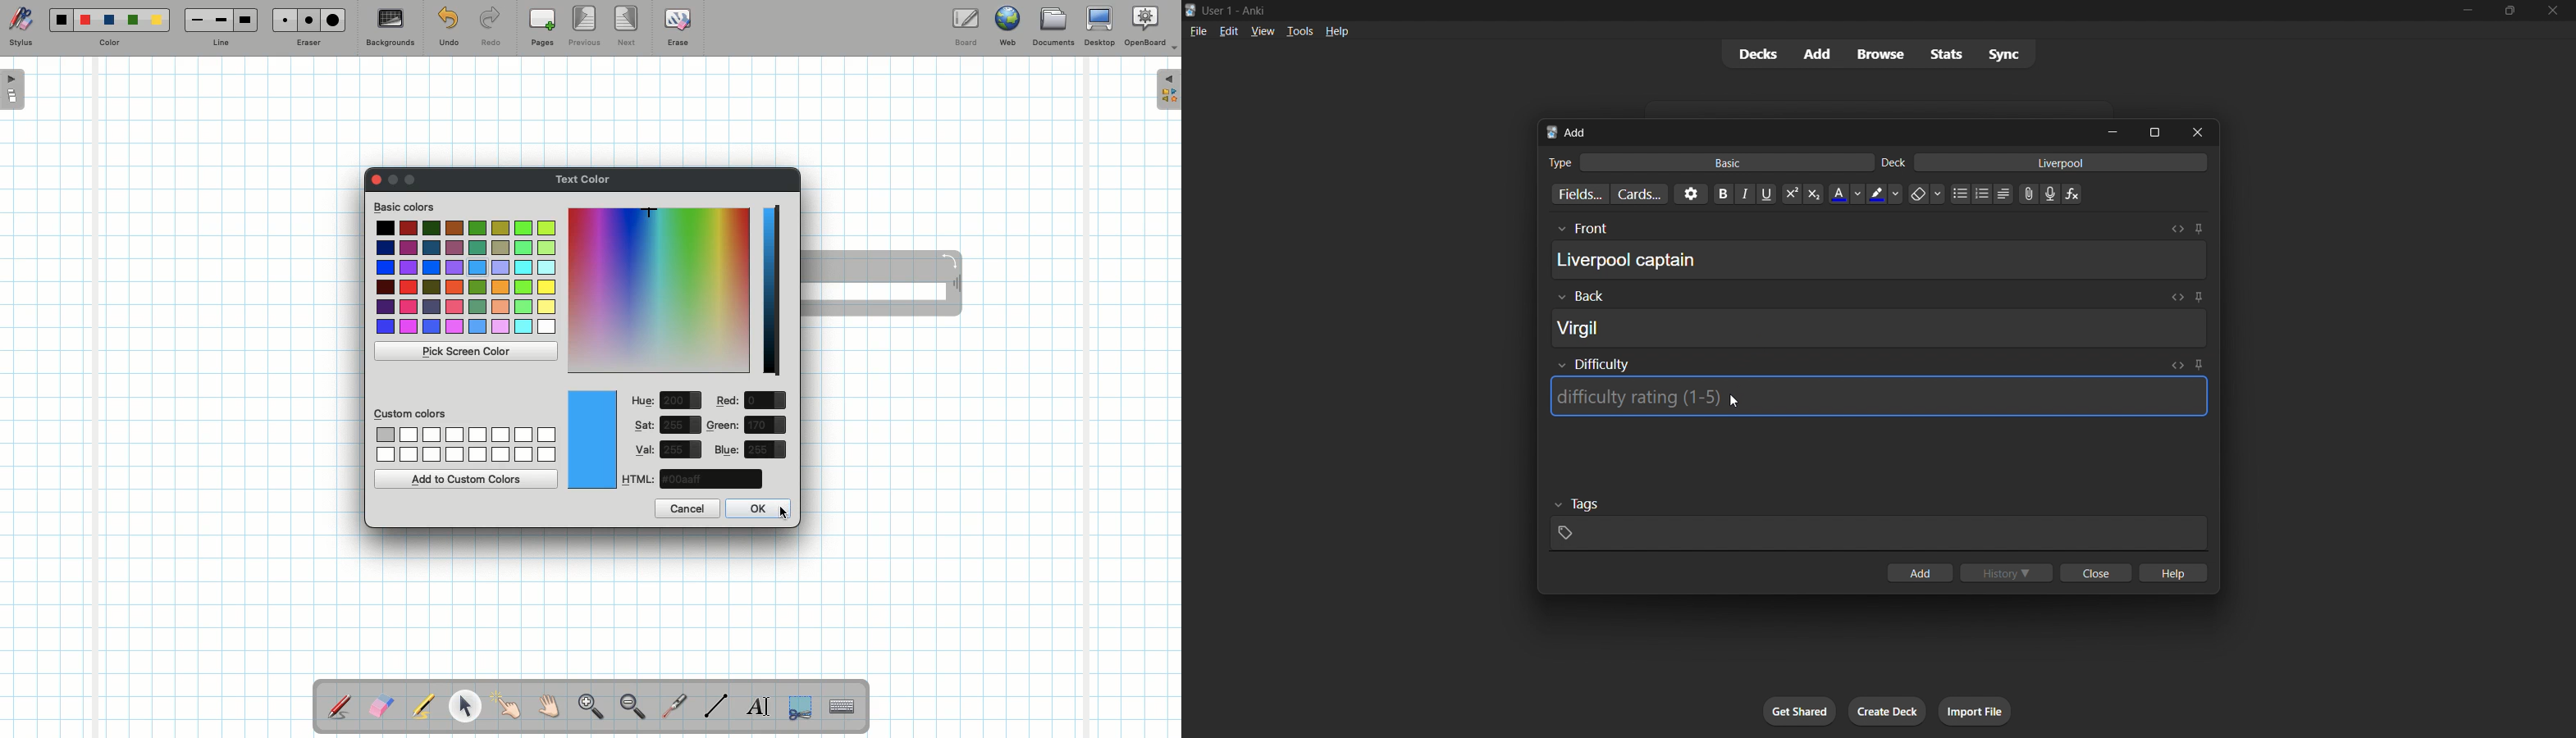 This screenshot has height=756, width=2576. I want to click on Toggle HTML editor, so click(2178, 365).